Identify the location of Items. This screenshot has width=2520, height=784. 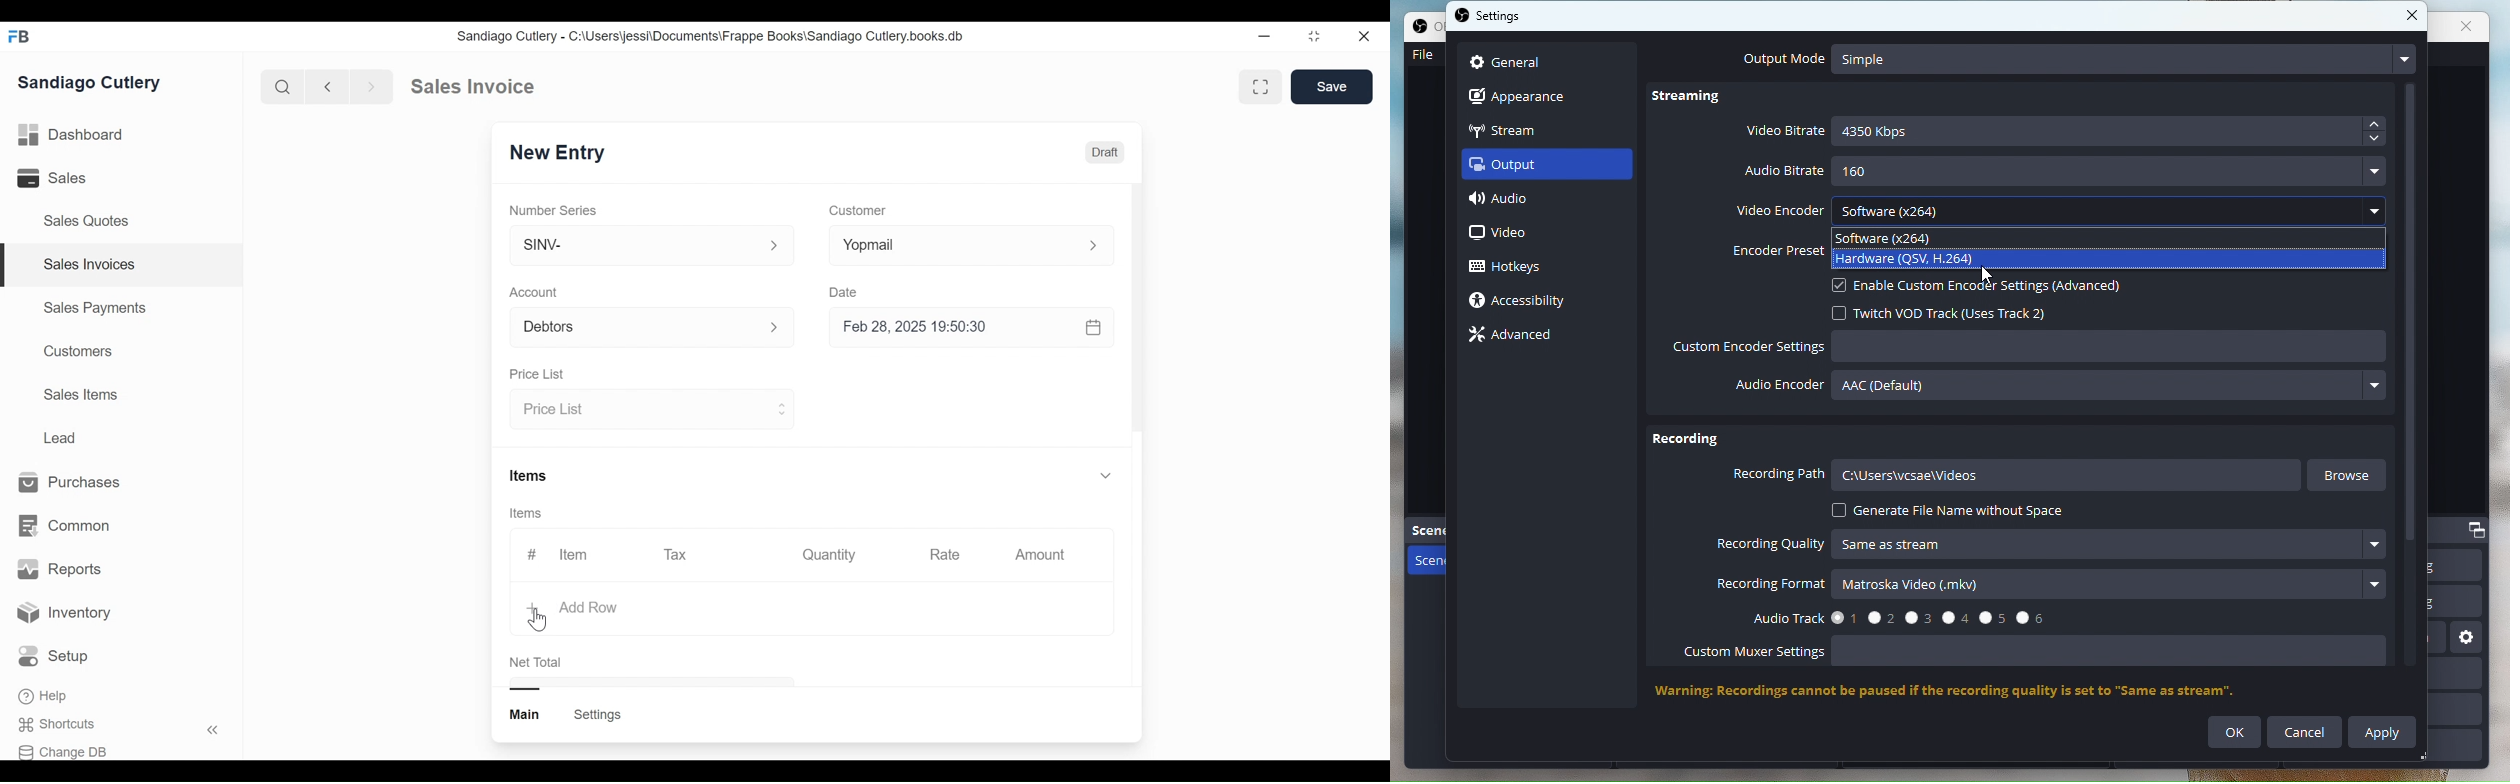
(531, 474).